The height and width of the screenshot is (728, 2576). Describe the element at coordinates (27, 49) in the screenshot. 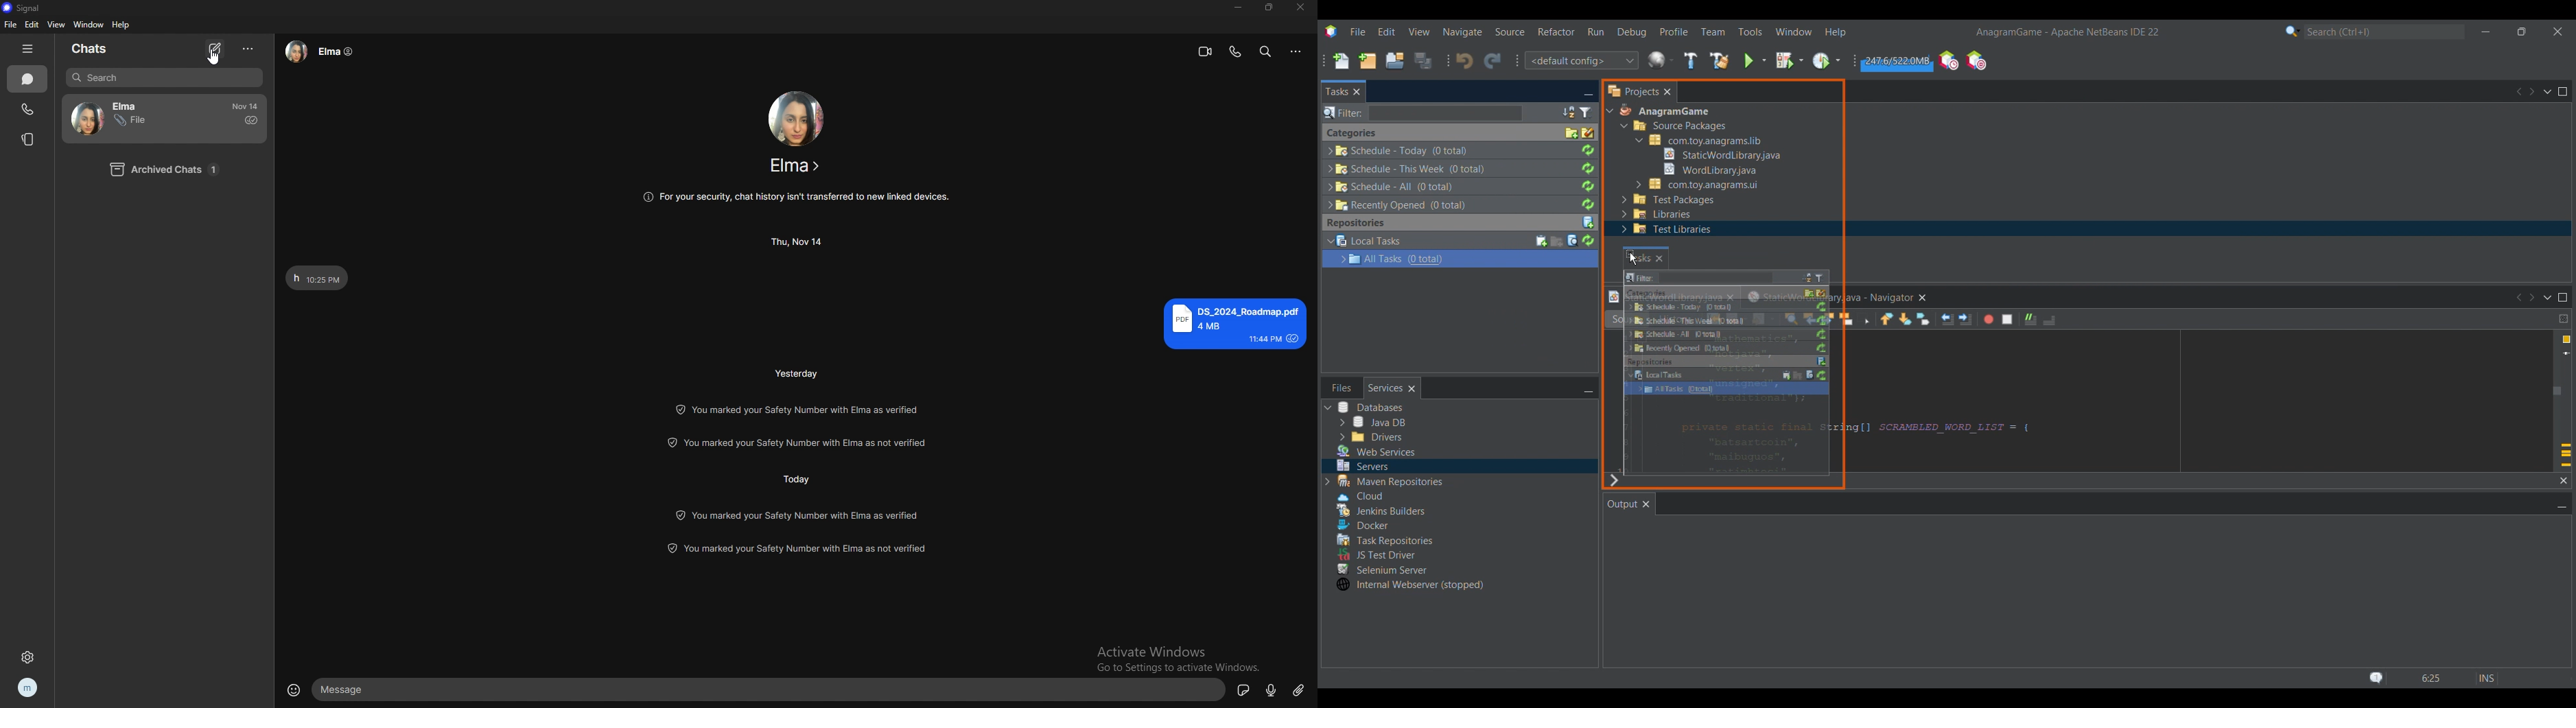

I see `hide tab` at that location.